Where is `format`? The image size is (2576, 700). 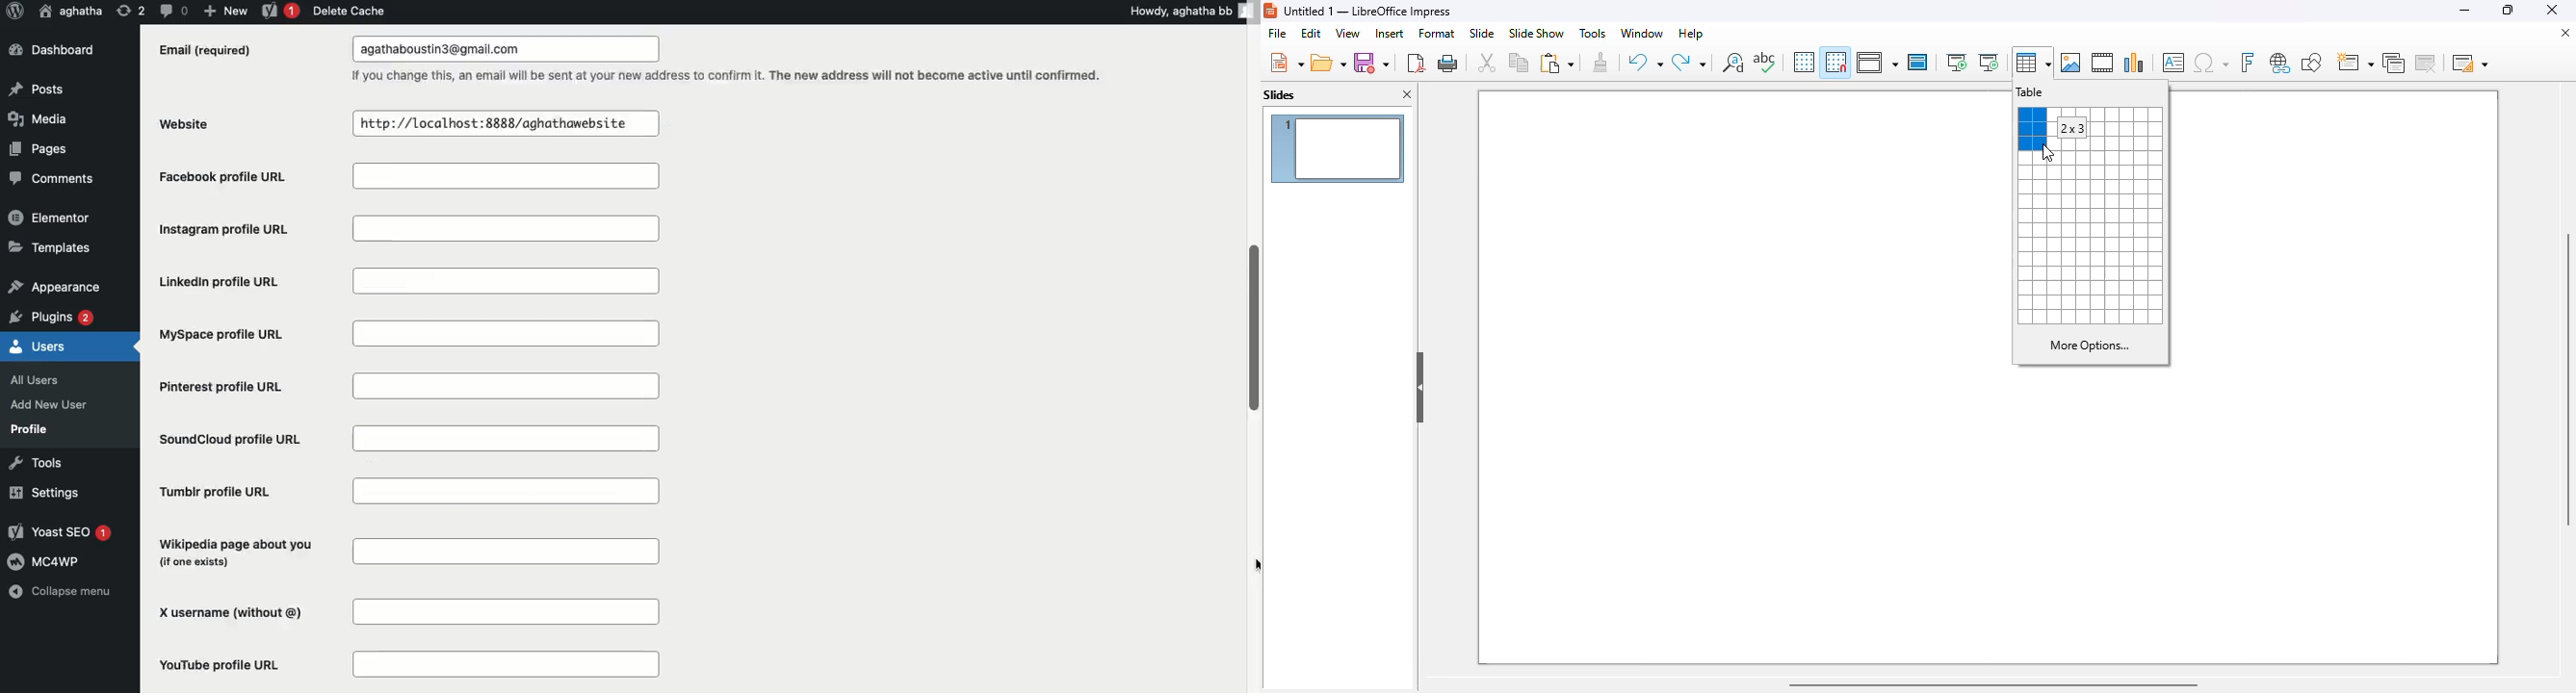 format is located at coordinates (1437, 33).